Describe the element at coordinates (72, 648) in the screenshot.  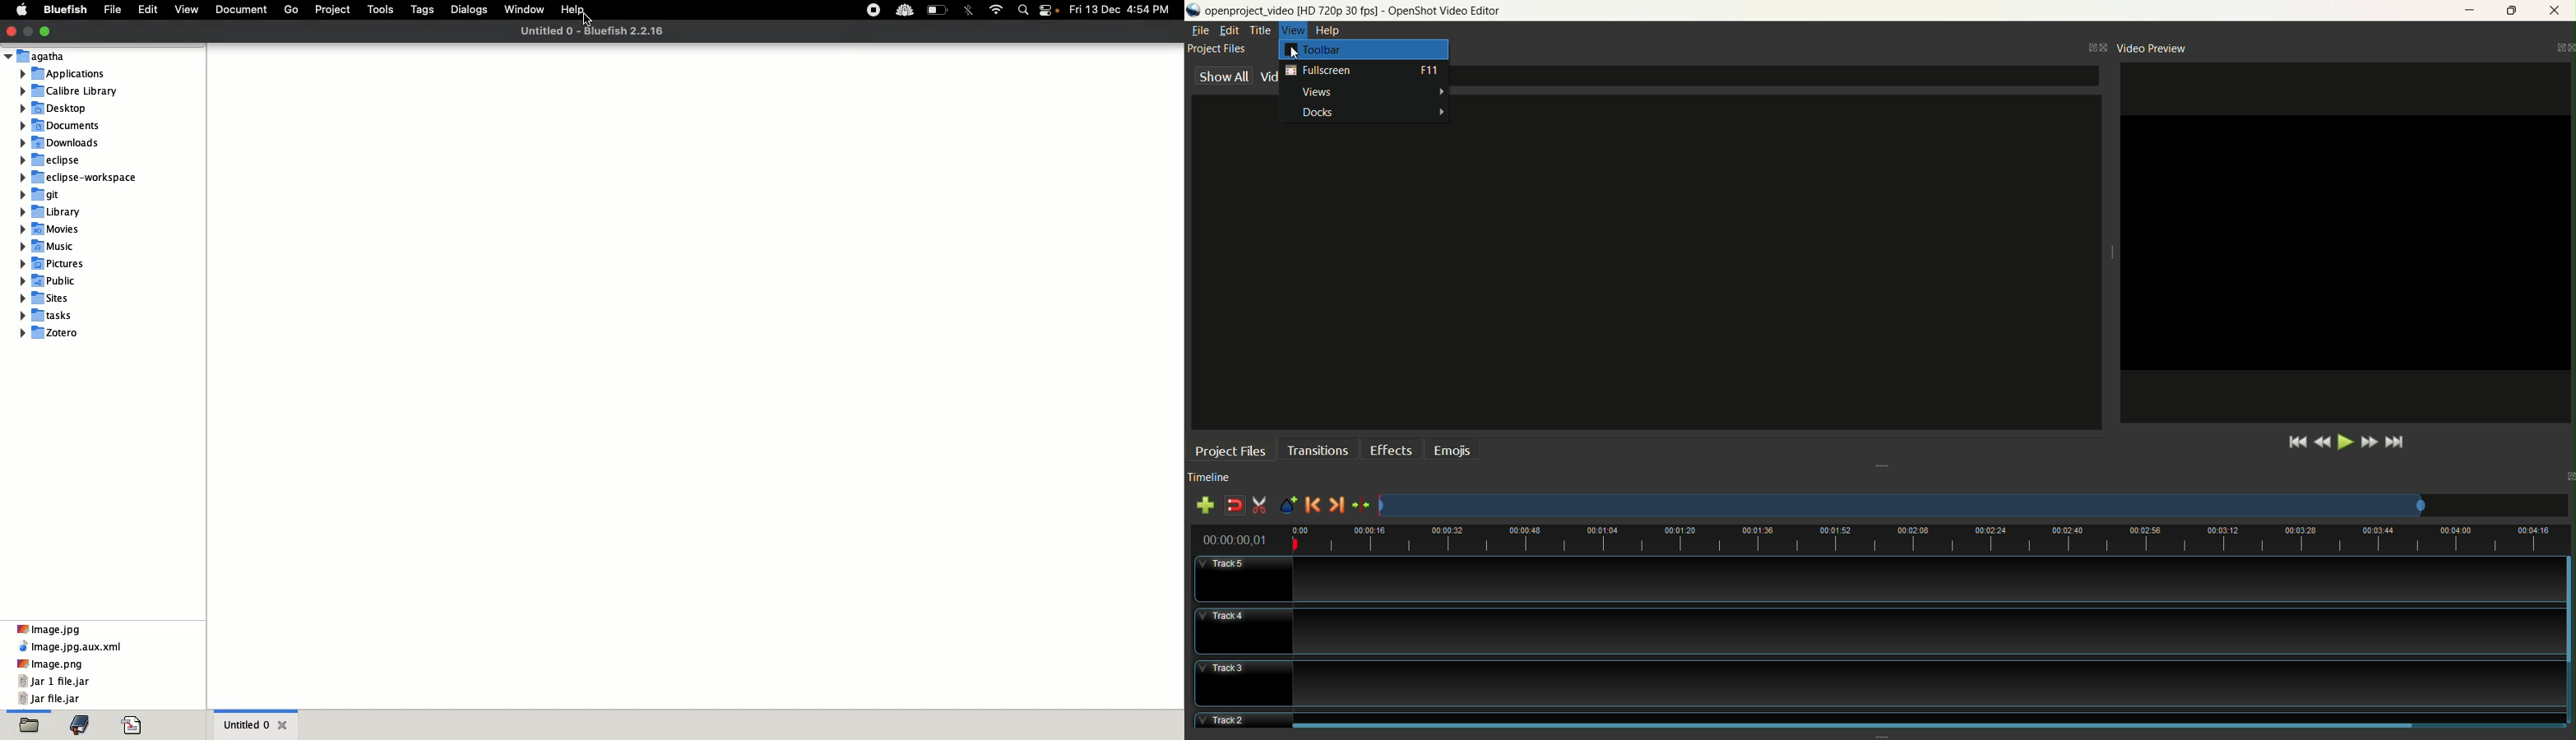
I see `image, xml file` at that location.